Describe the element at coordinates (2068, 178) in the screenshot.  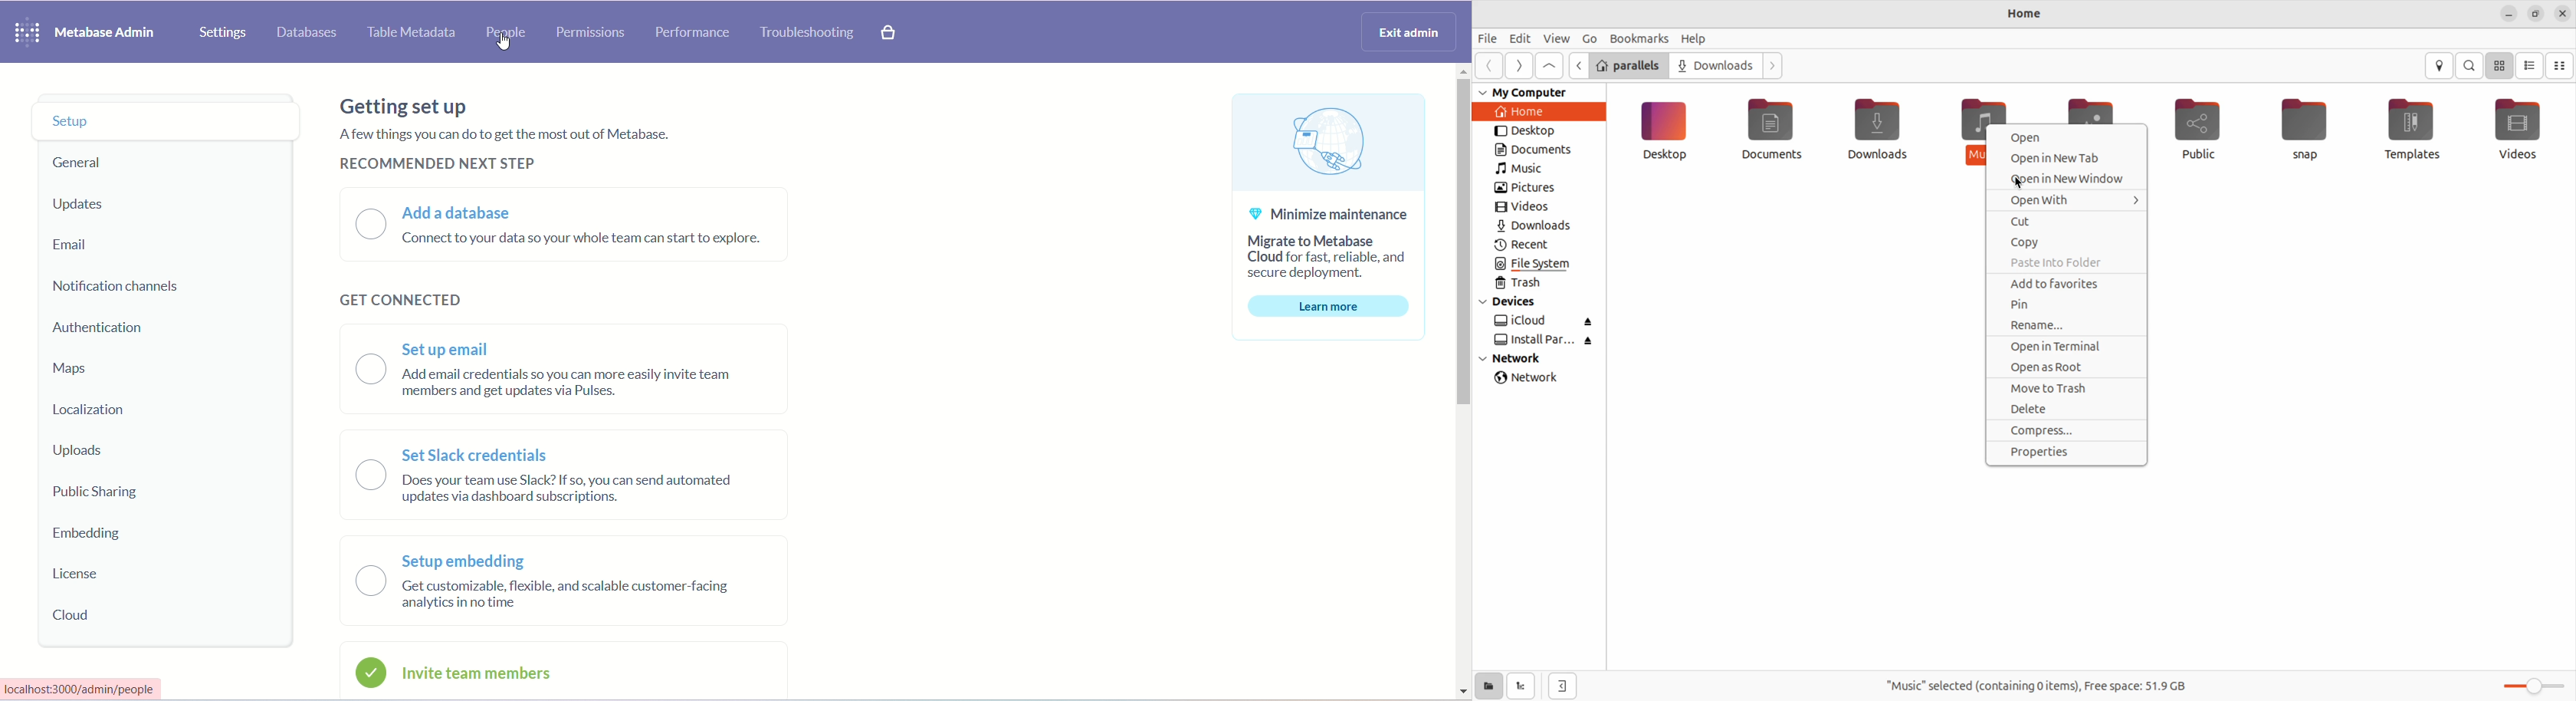
I see `open in  new window` at that location.